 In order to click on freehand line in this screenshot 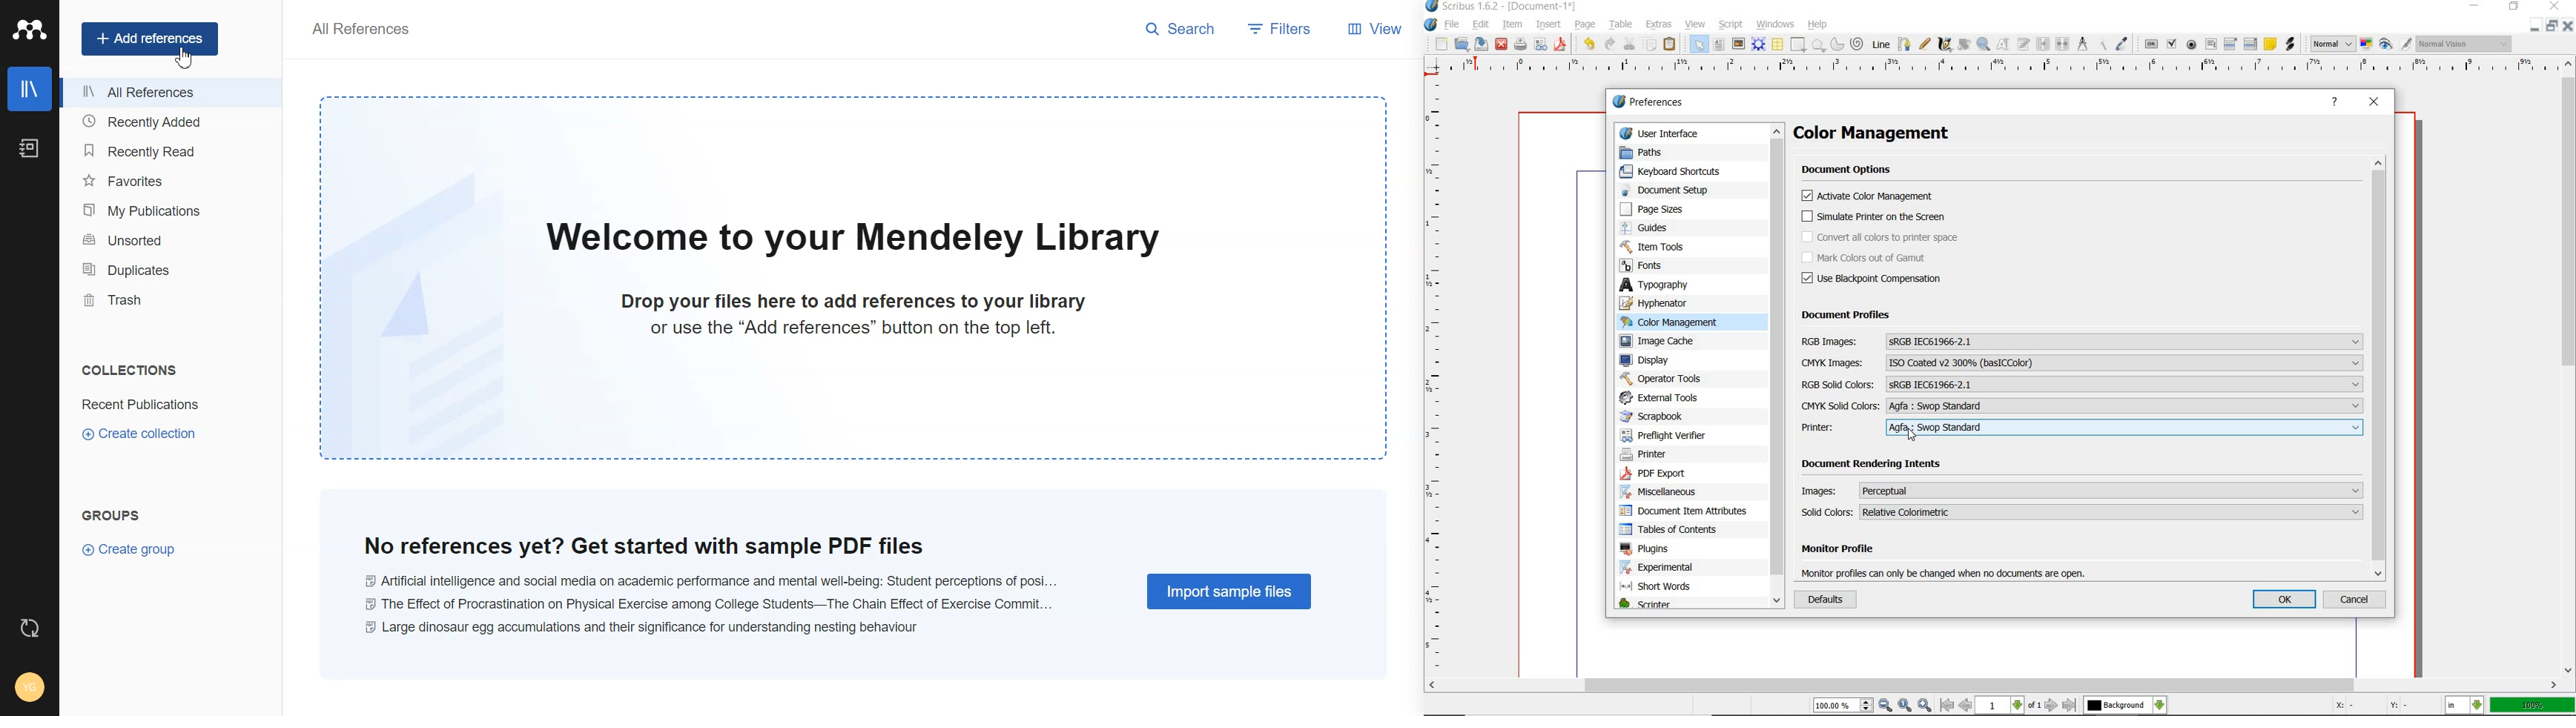, I will do `click(1922, 43)`.